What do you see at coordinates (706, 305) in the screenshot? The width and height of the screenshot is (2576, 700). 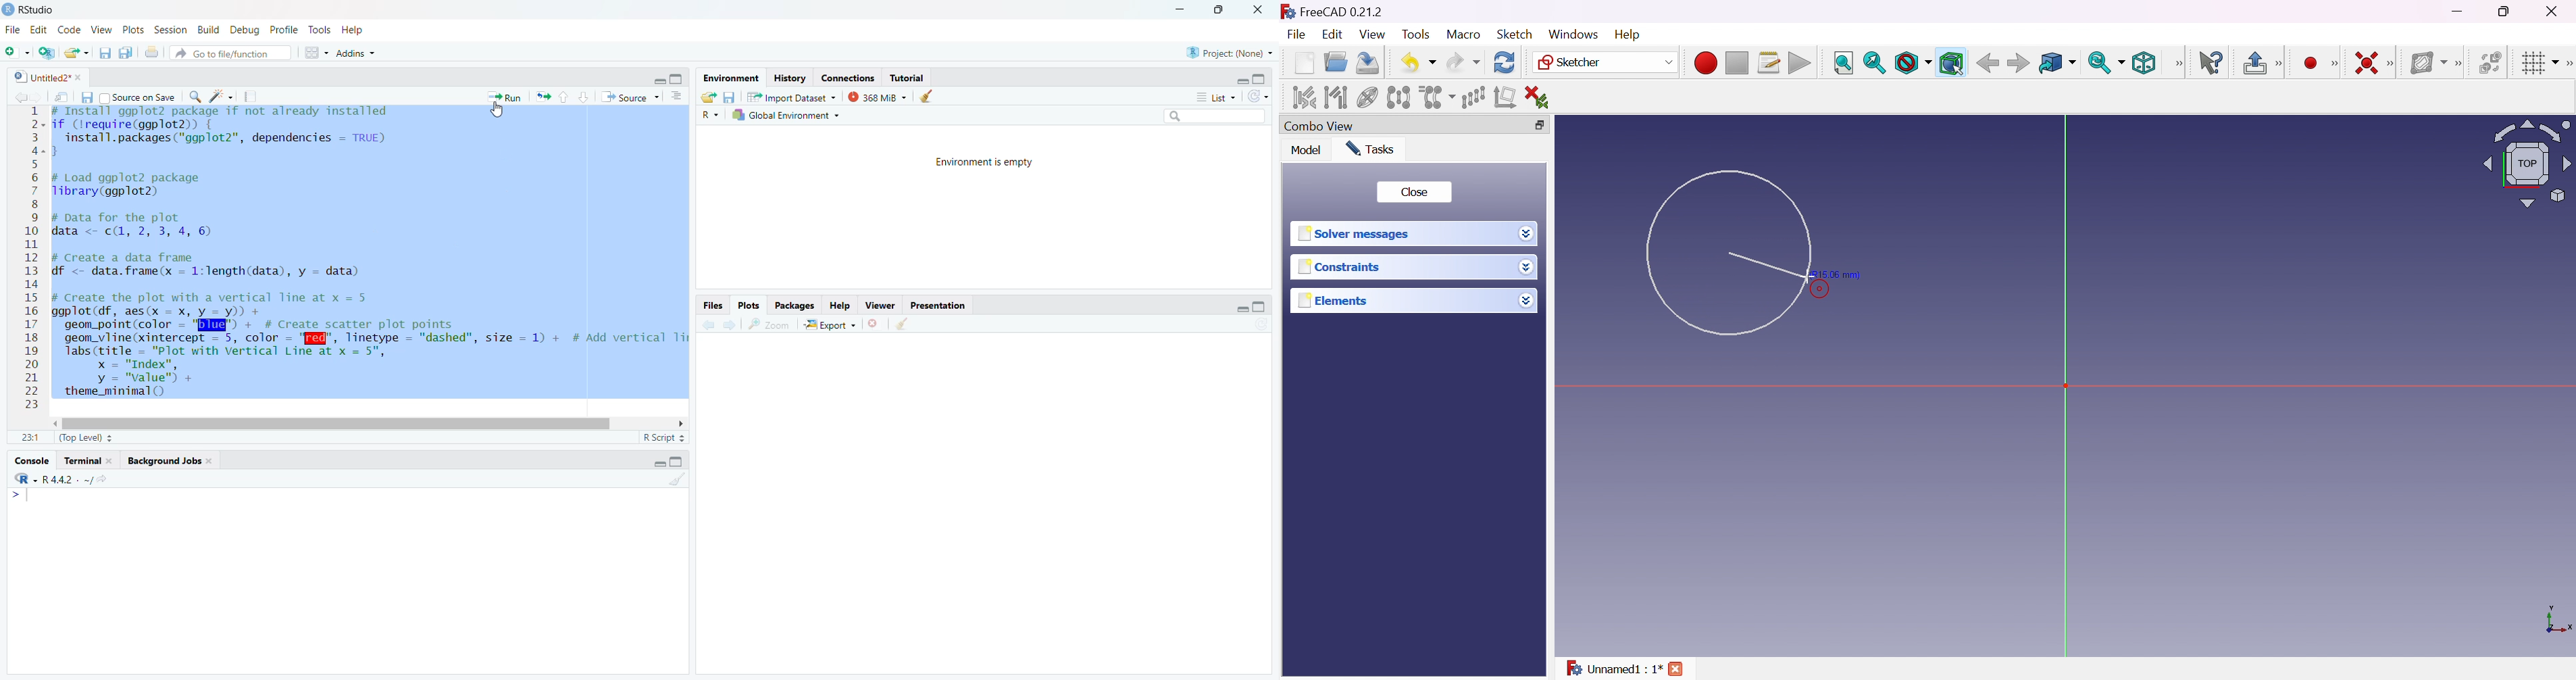 I see `Files` at bounding box center [706, 305].